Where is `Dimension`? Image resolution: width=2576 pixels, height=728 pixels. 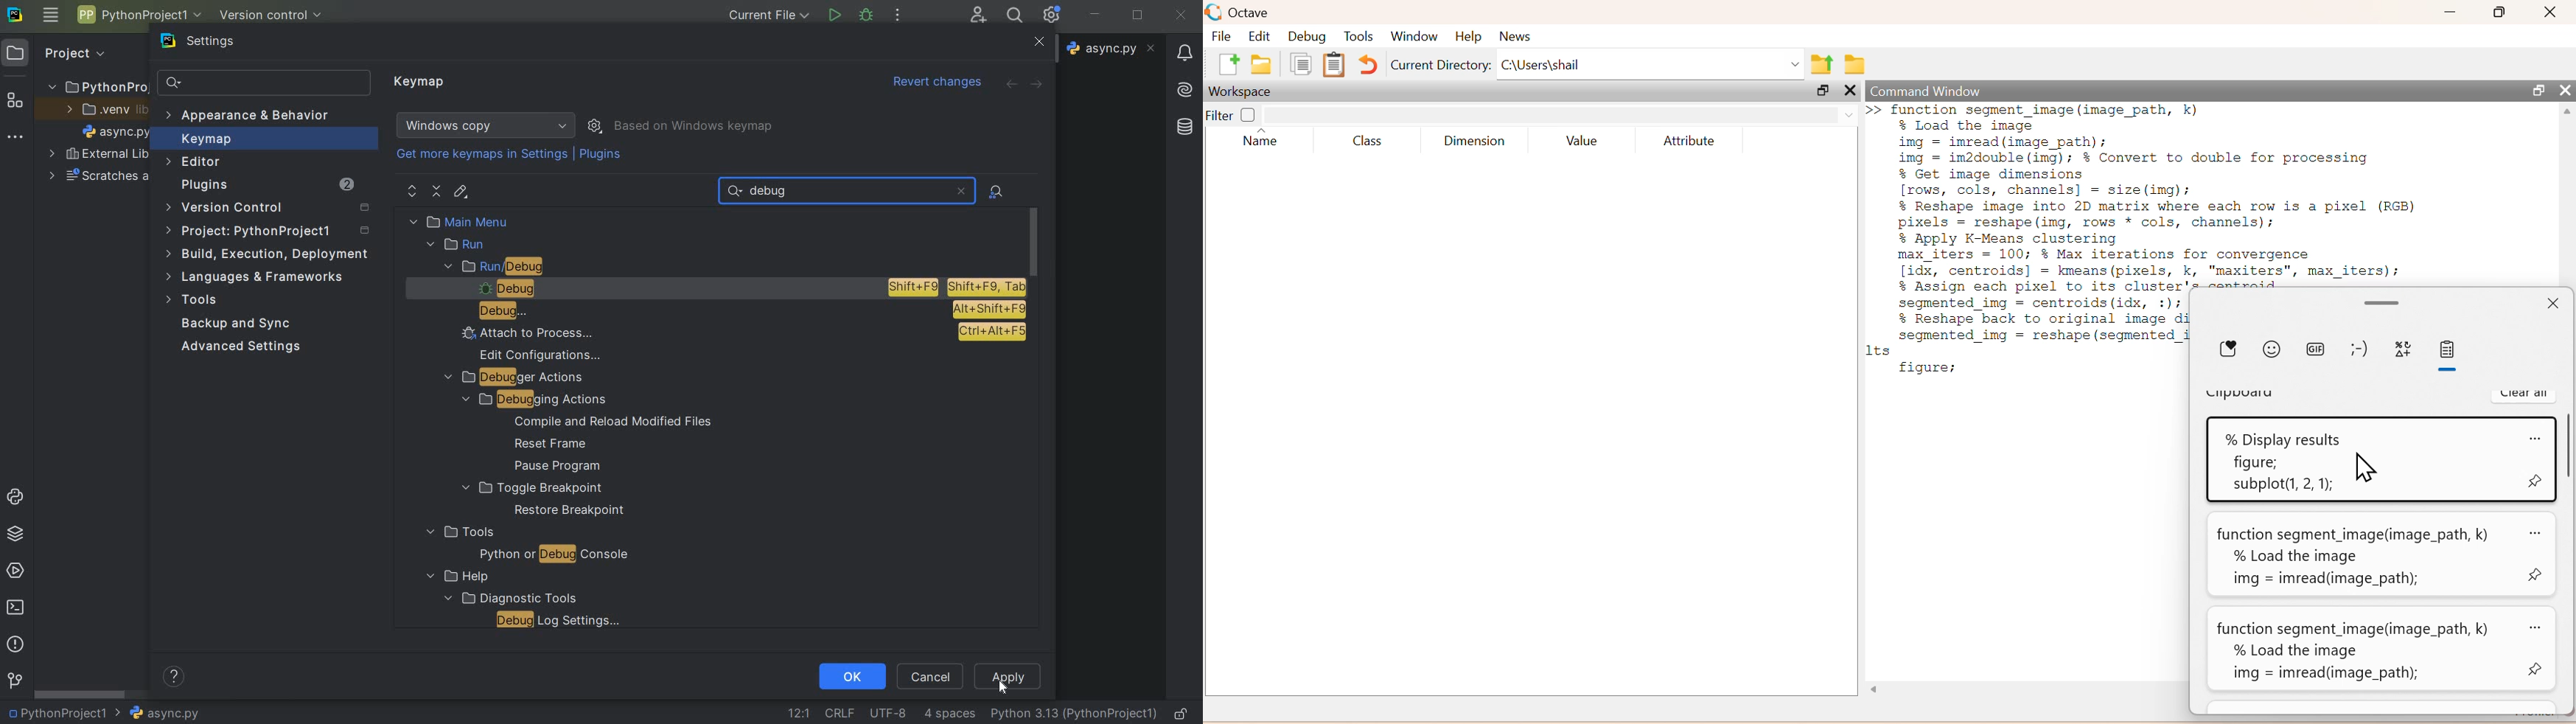
Dimension is located at coordinates (1480, 141).